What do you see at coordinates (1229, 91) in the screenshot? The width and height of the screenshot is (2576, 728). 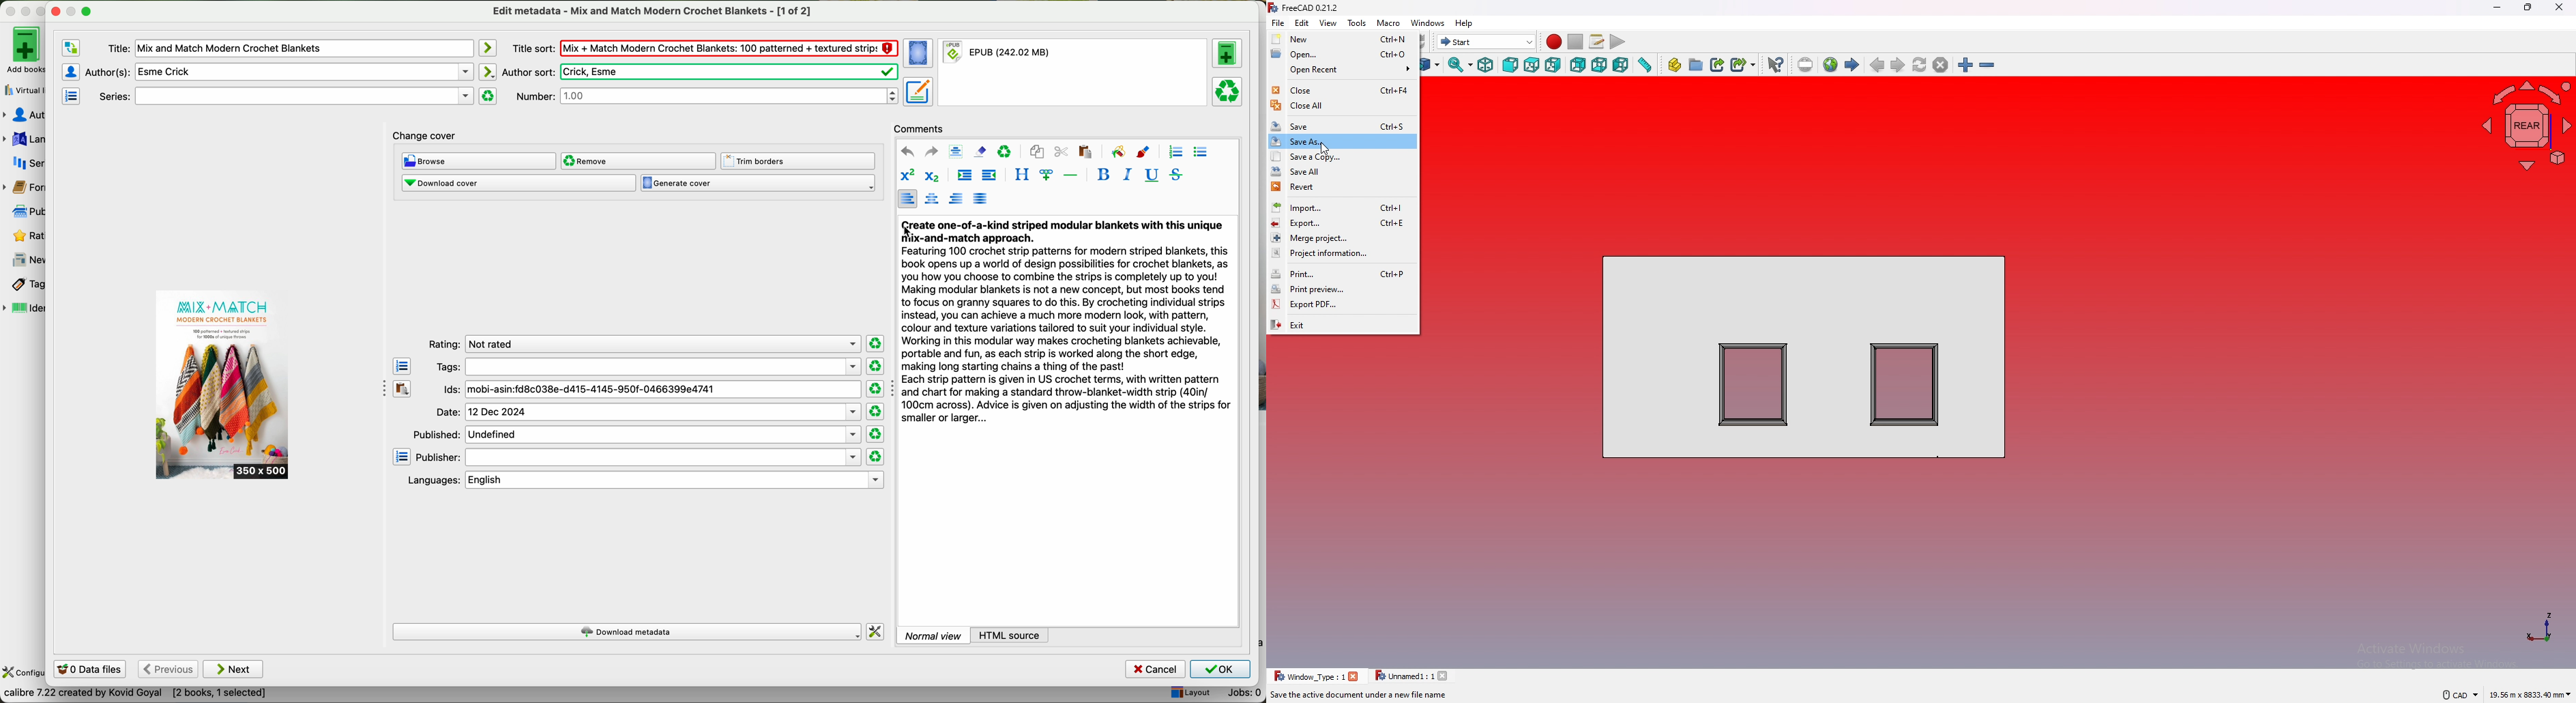 I see `remove the selected format from this book` at bounding box center [1229, 91].